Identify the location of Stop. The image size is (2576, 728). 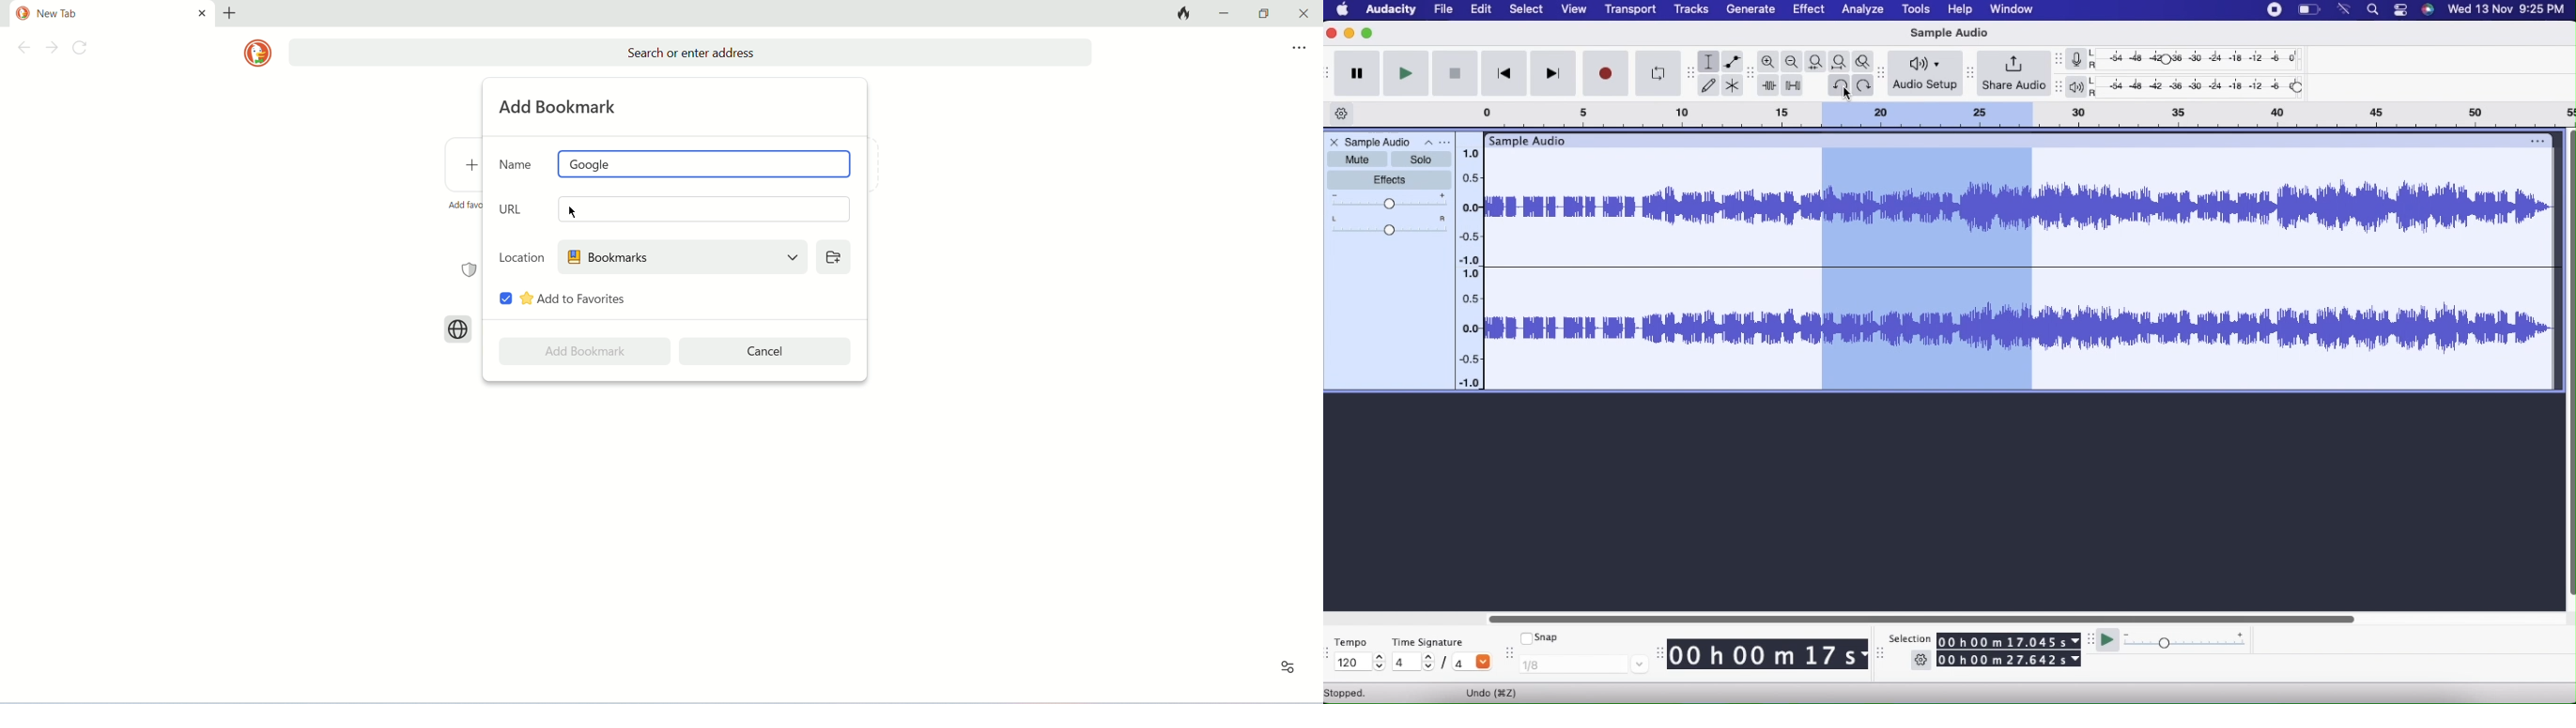
(1456, 72).